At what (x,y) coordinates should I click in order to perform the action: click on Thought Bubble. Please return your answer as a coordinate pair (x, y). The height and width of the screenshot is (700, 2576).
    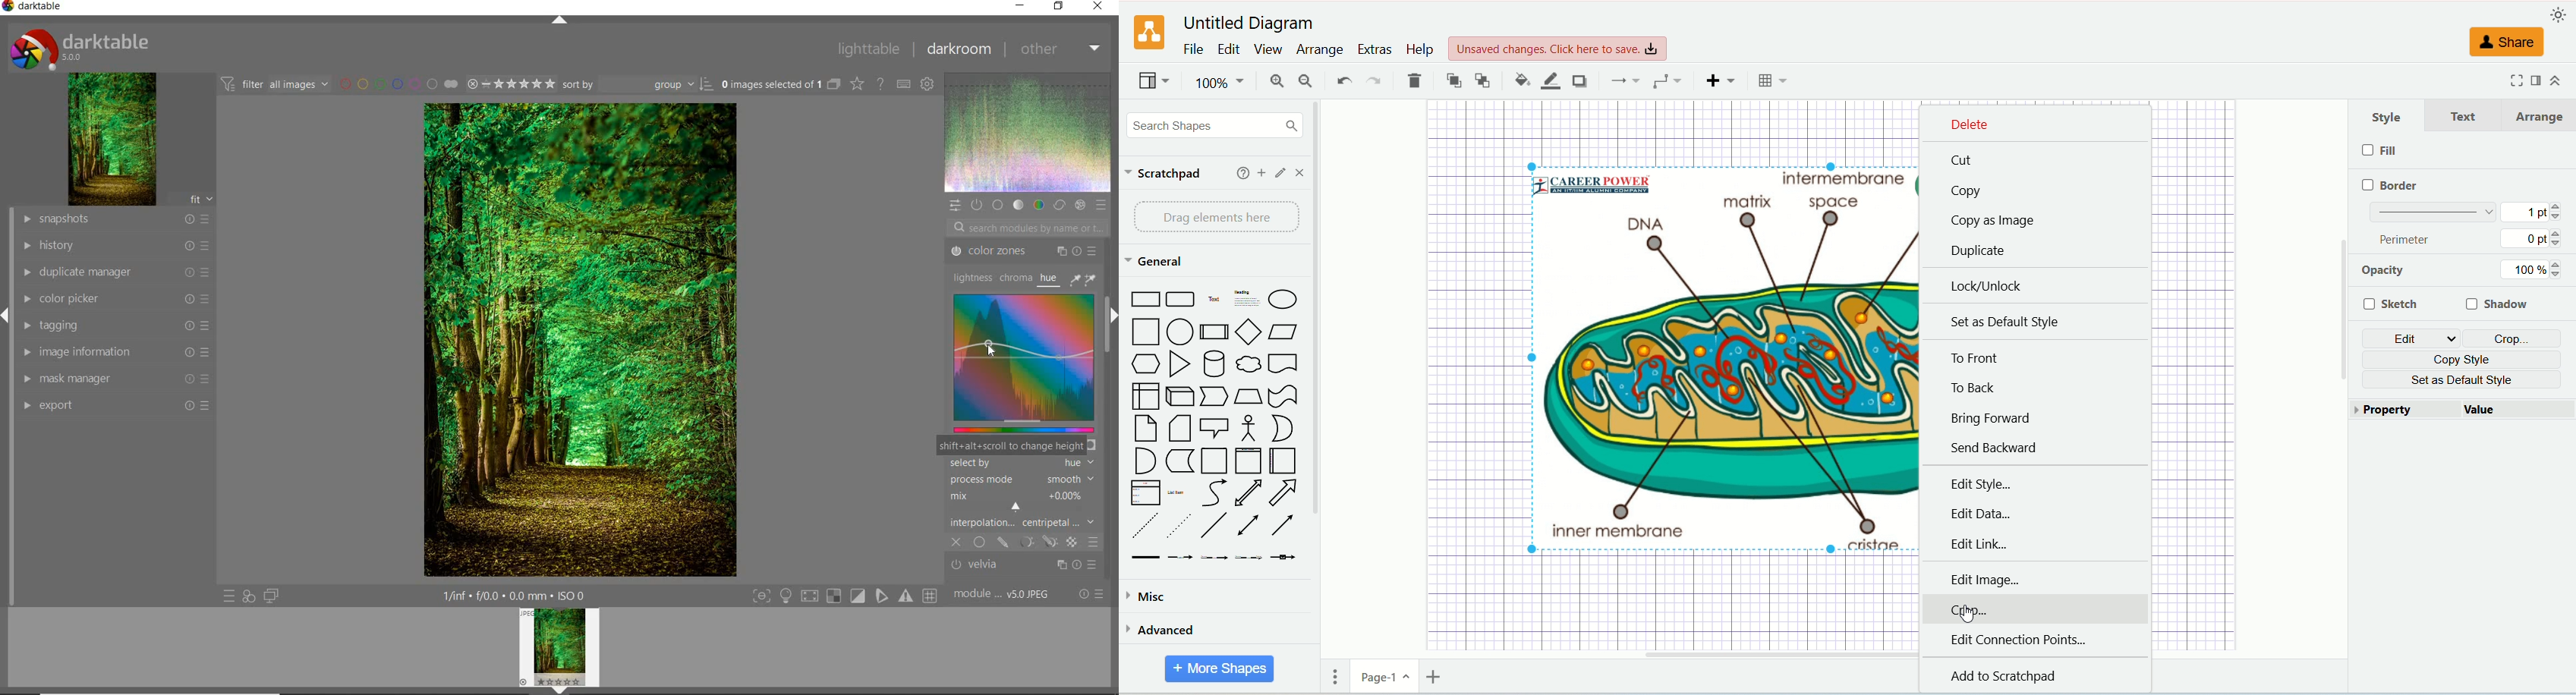
    Looking at the image, I should click on (1248, 365).